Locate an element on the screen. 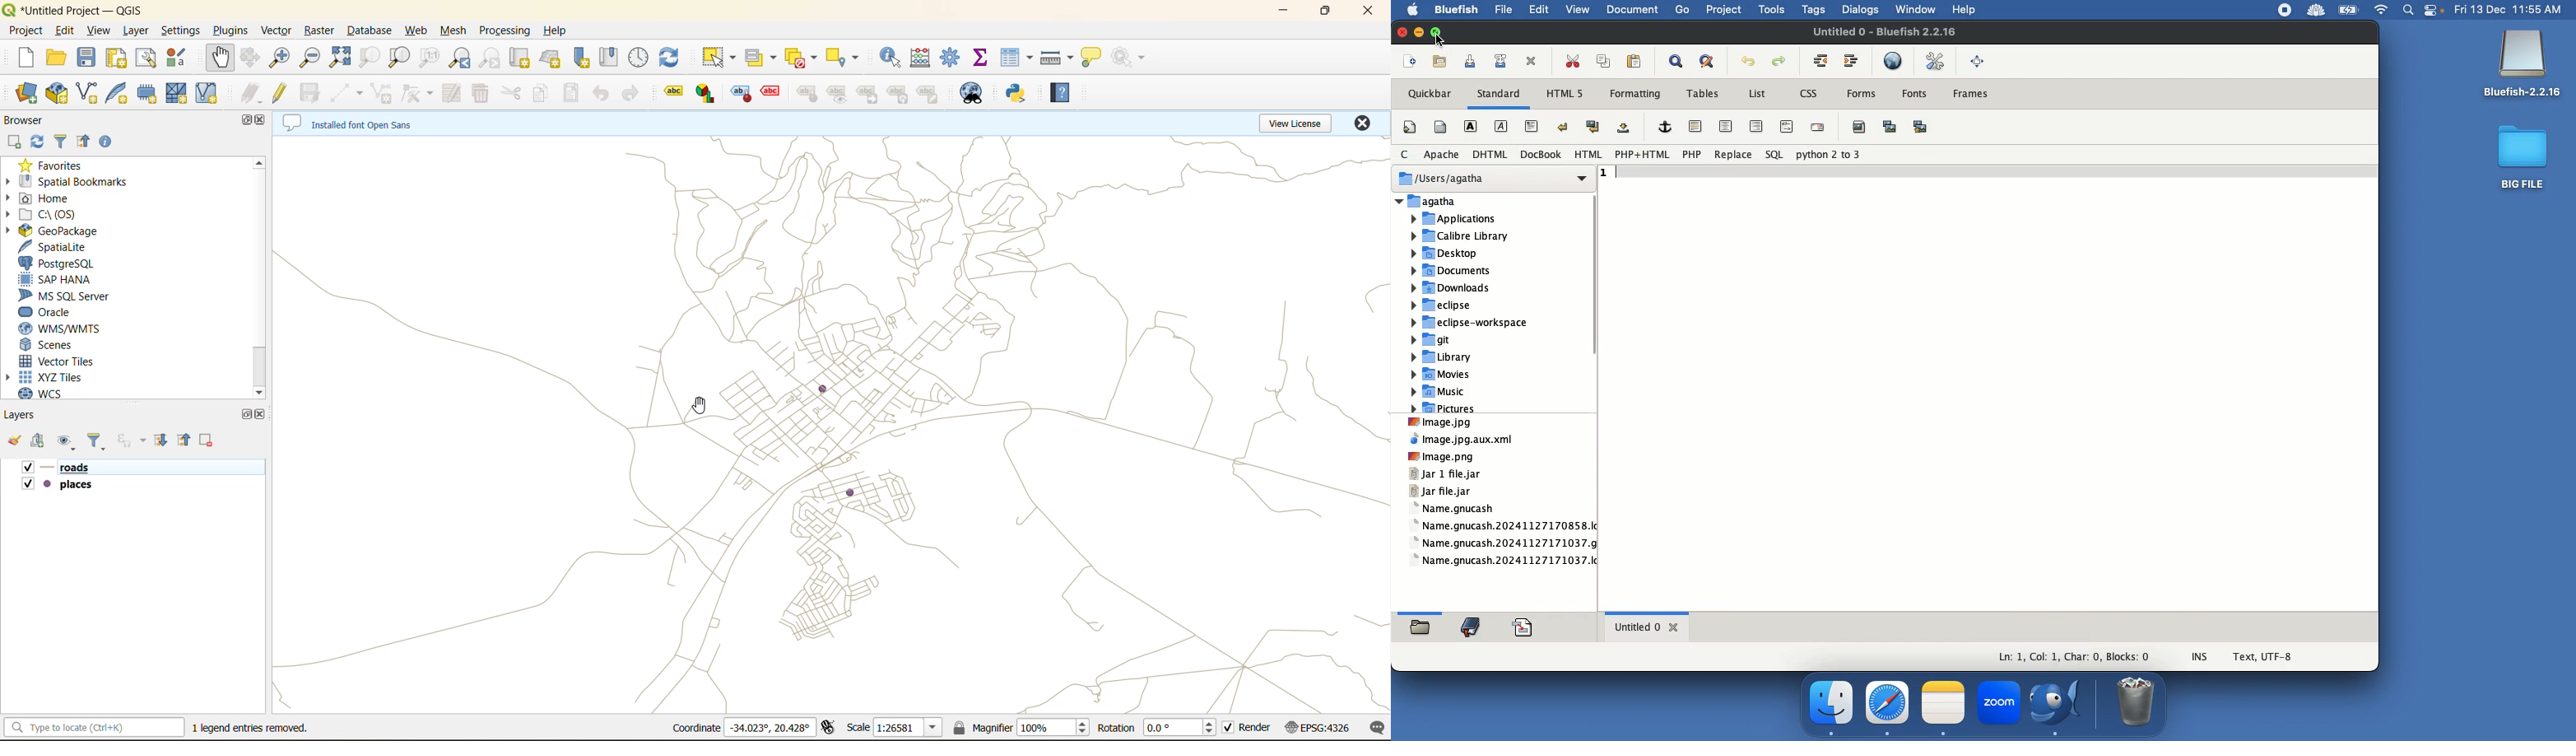 Image resolution: width=2576 pixels, height=756 pixels. copy is located at coordinates (542, 96).